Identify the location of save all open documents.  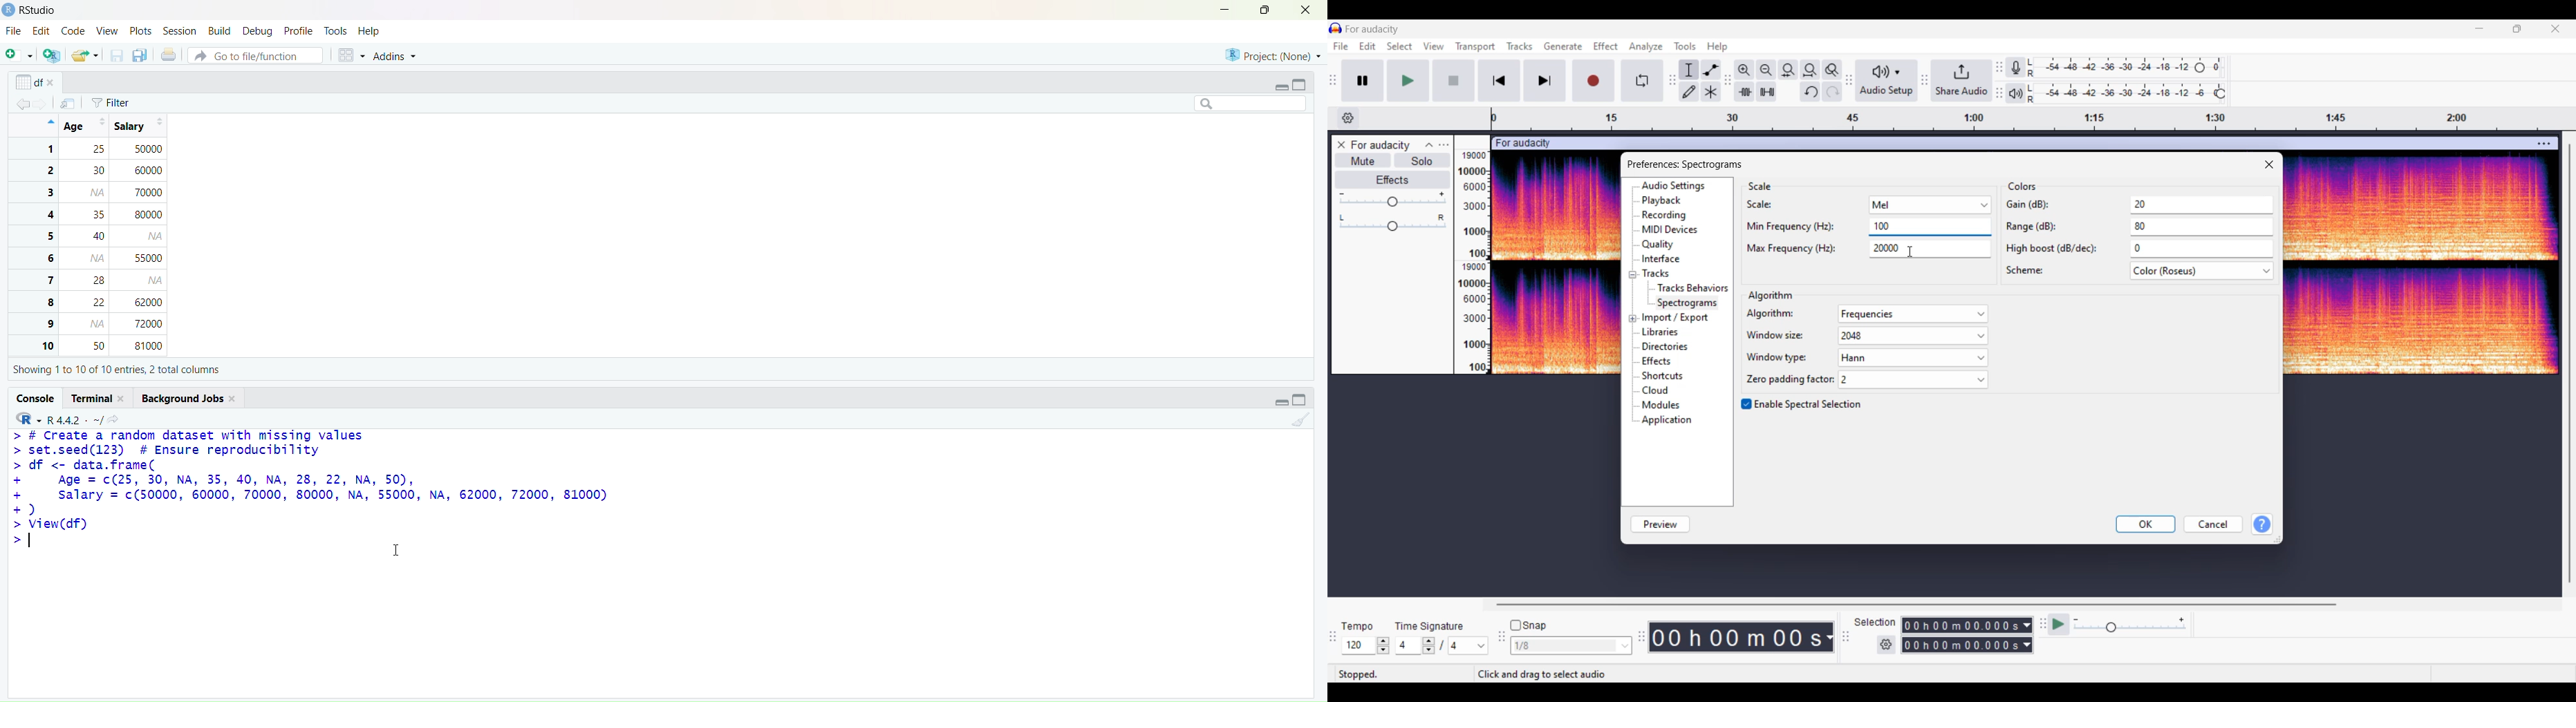
(140, 56).